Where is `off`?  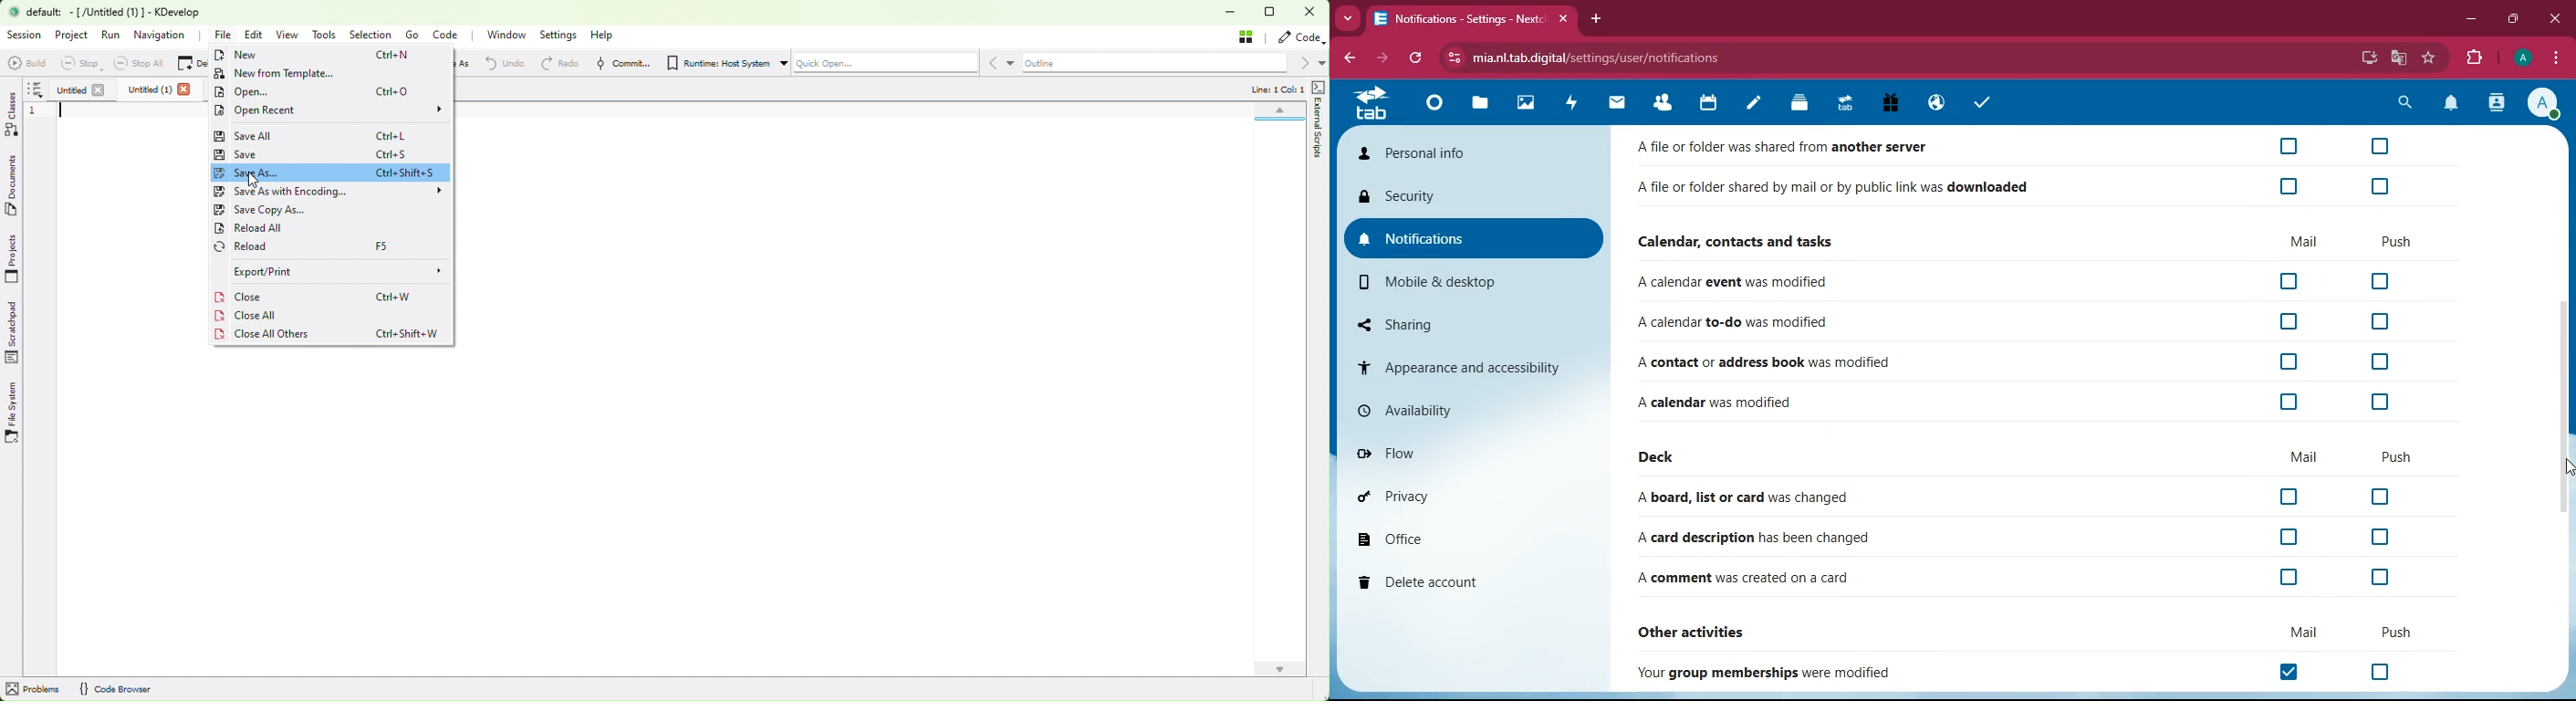 off is located at coordinates (2378, 146).